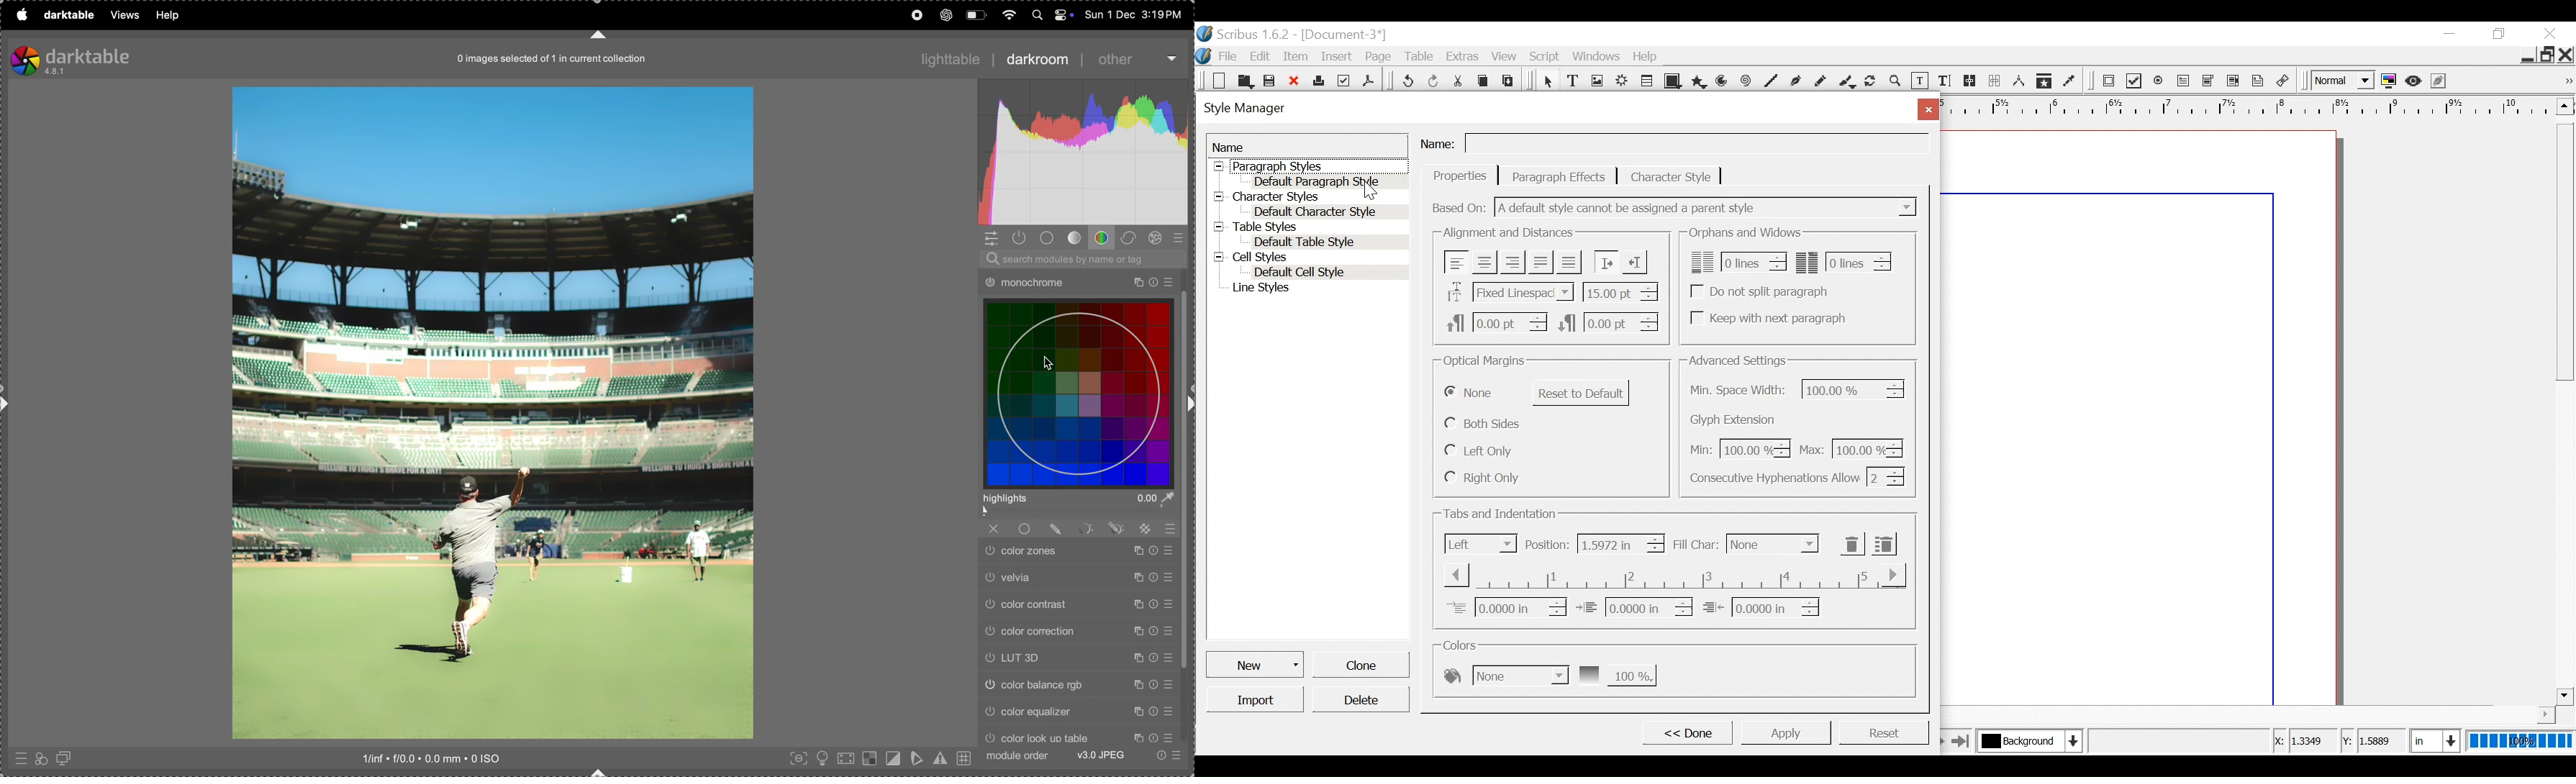  Describe the element at coordinates (1736, 450) in the screenshot. I see `Minimum` at that location.